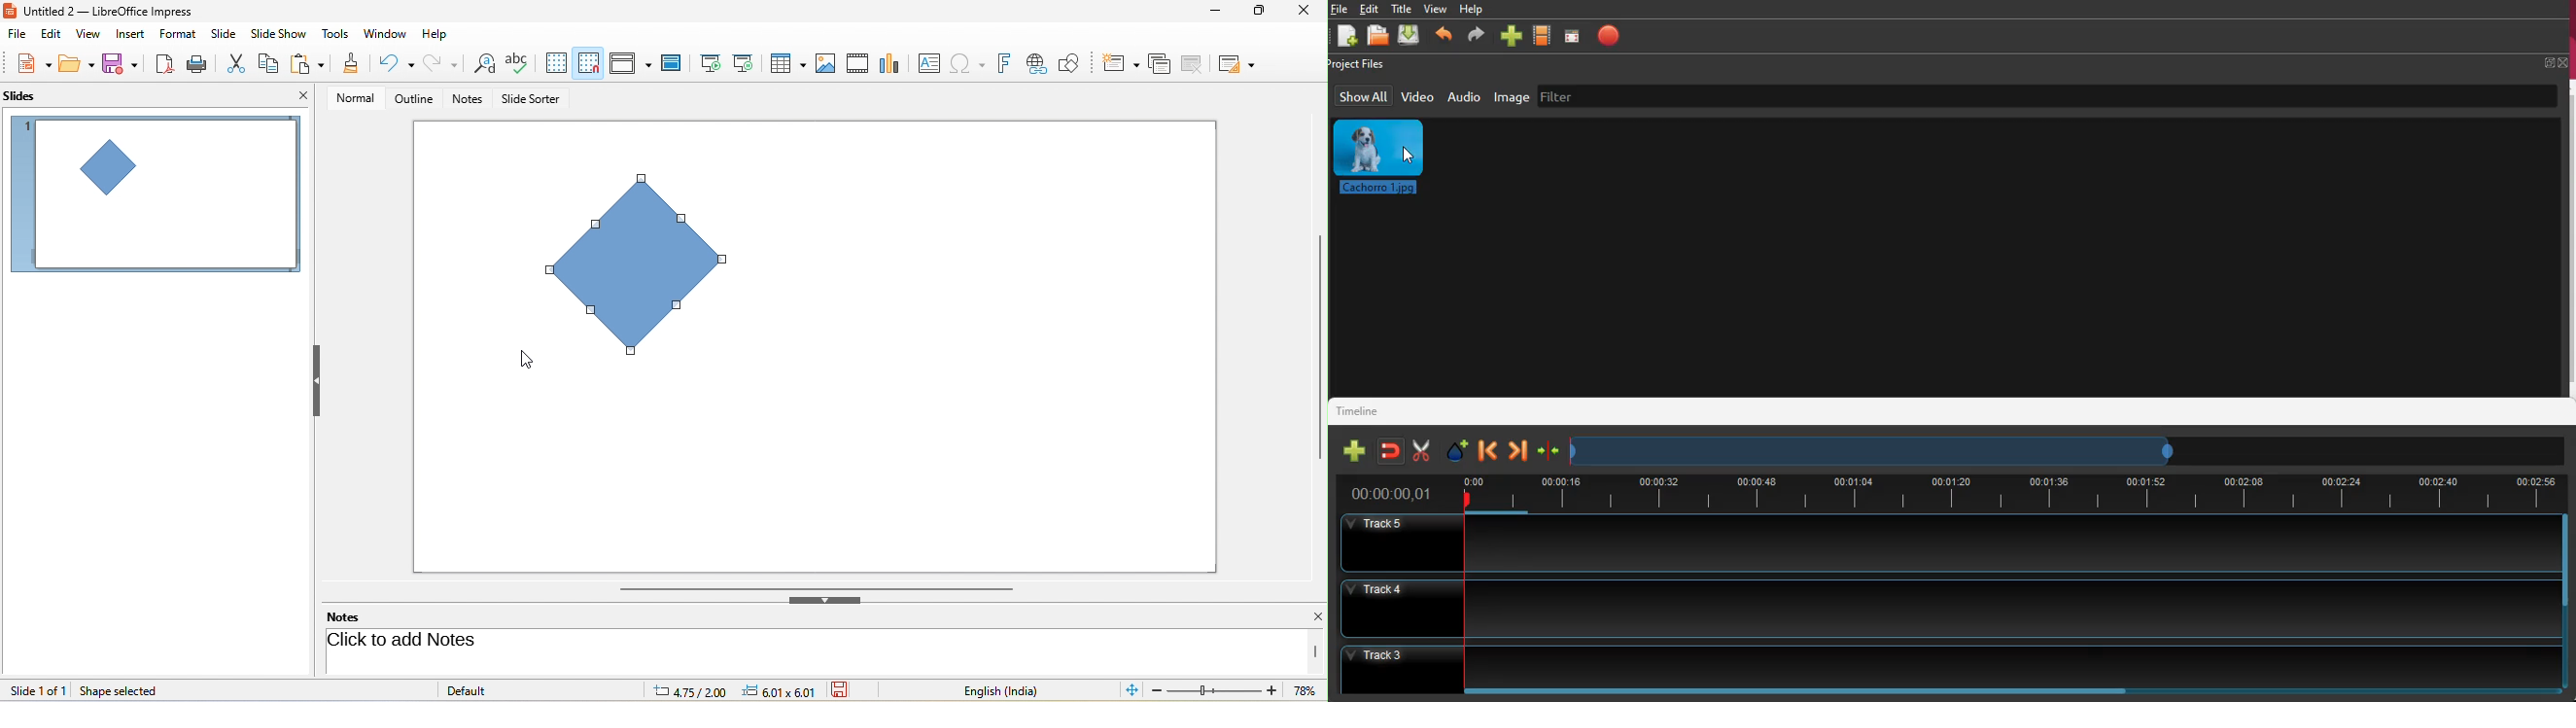  Describe the element at coordinates (1316, 651) in the screenshot. I see `vertical scroll bar` at that location.